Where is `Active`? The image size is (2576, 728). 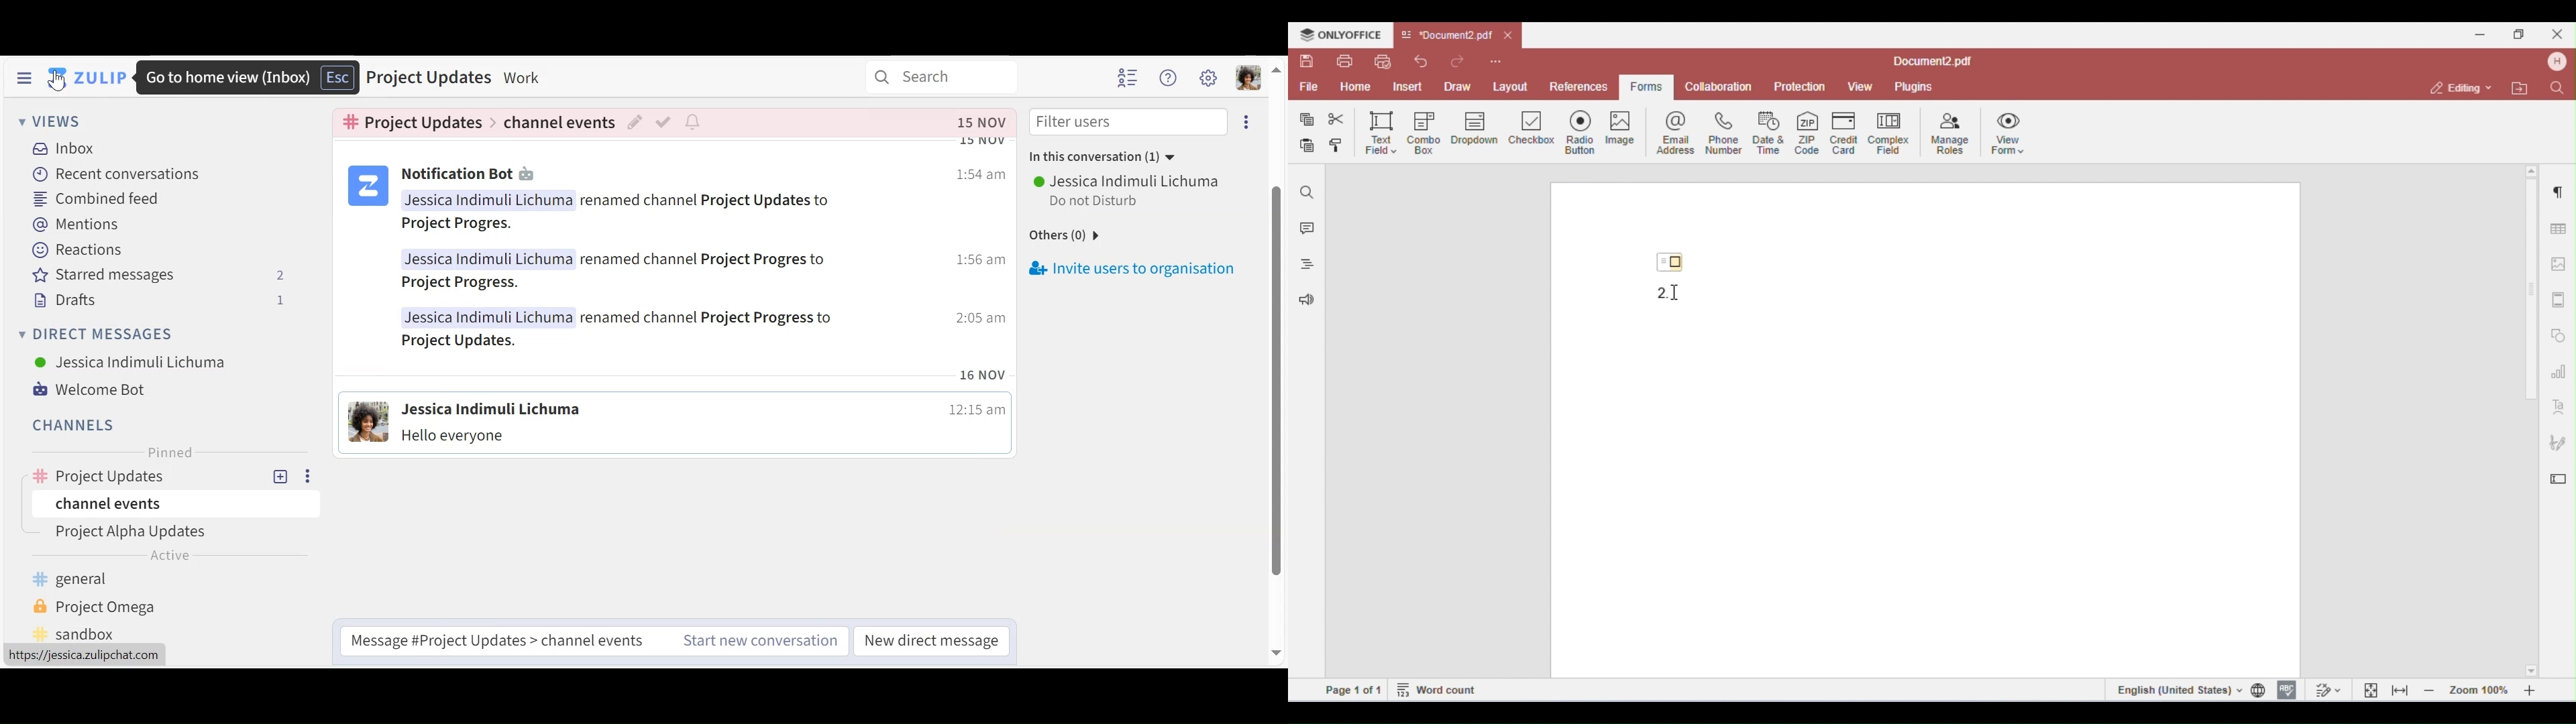 Active is located at coordinates (166, 557).